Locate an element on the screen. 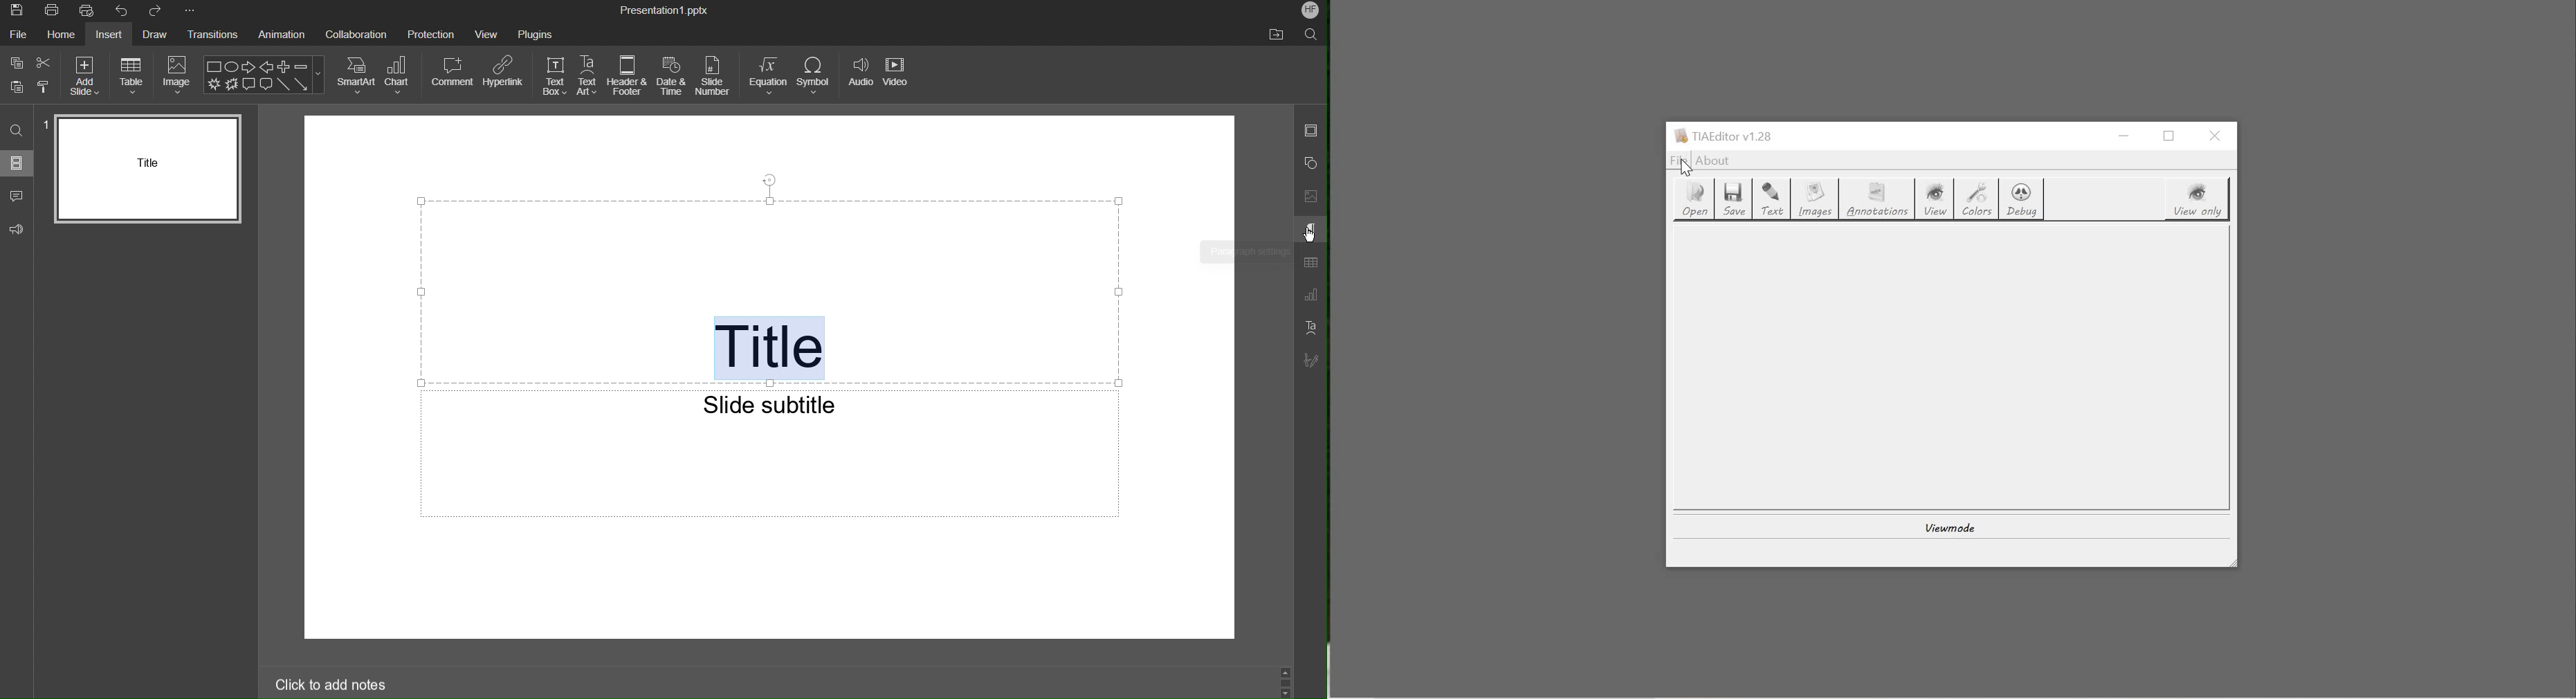 Image resolution: width=2576 pixels, height=700 pixels. More is located at coordinates (193, 12).